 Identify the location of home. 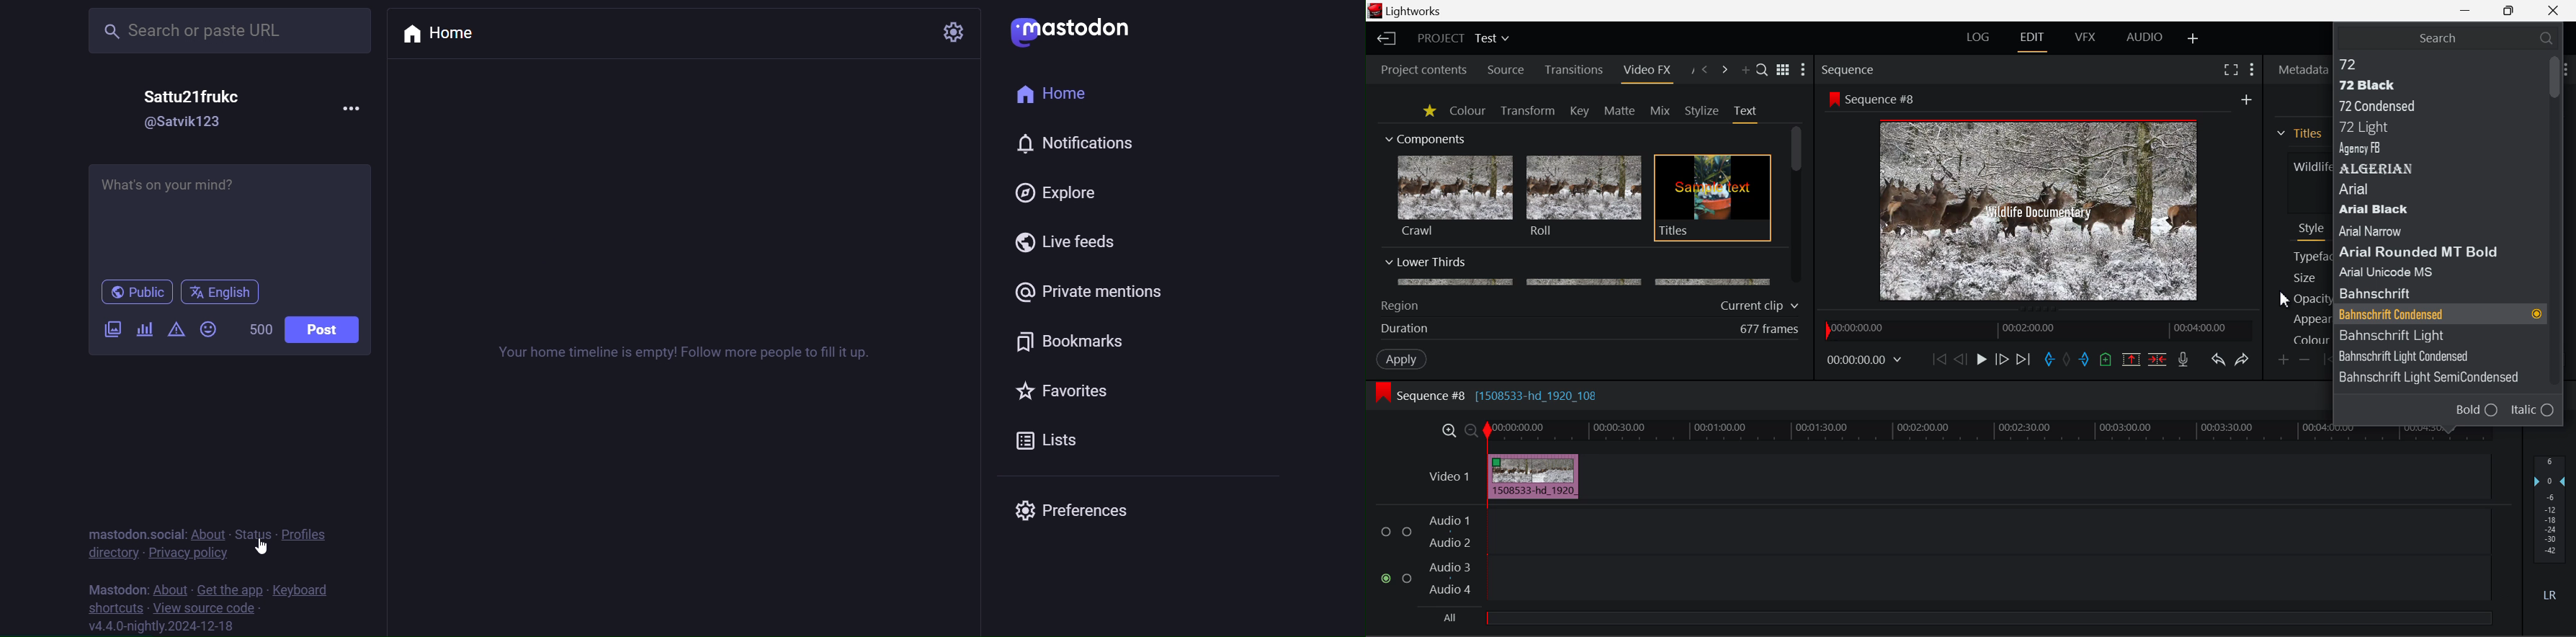
(1050, 94).